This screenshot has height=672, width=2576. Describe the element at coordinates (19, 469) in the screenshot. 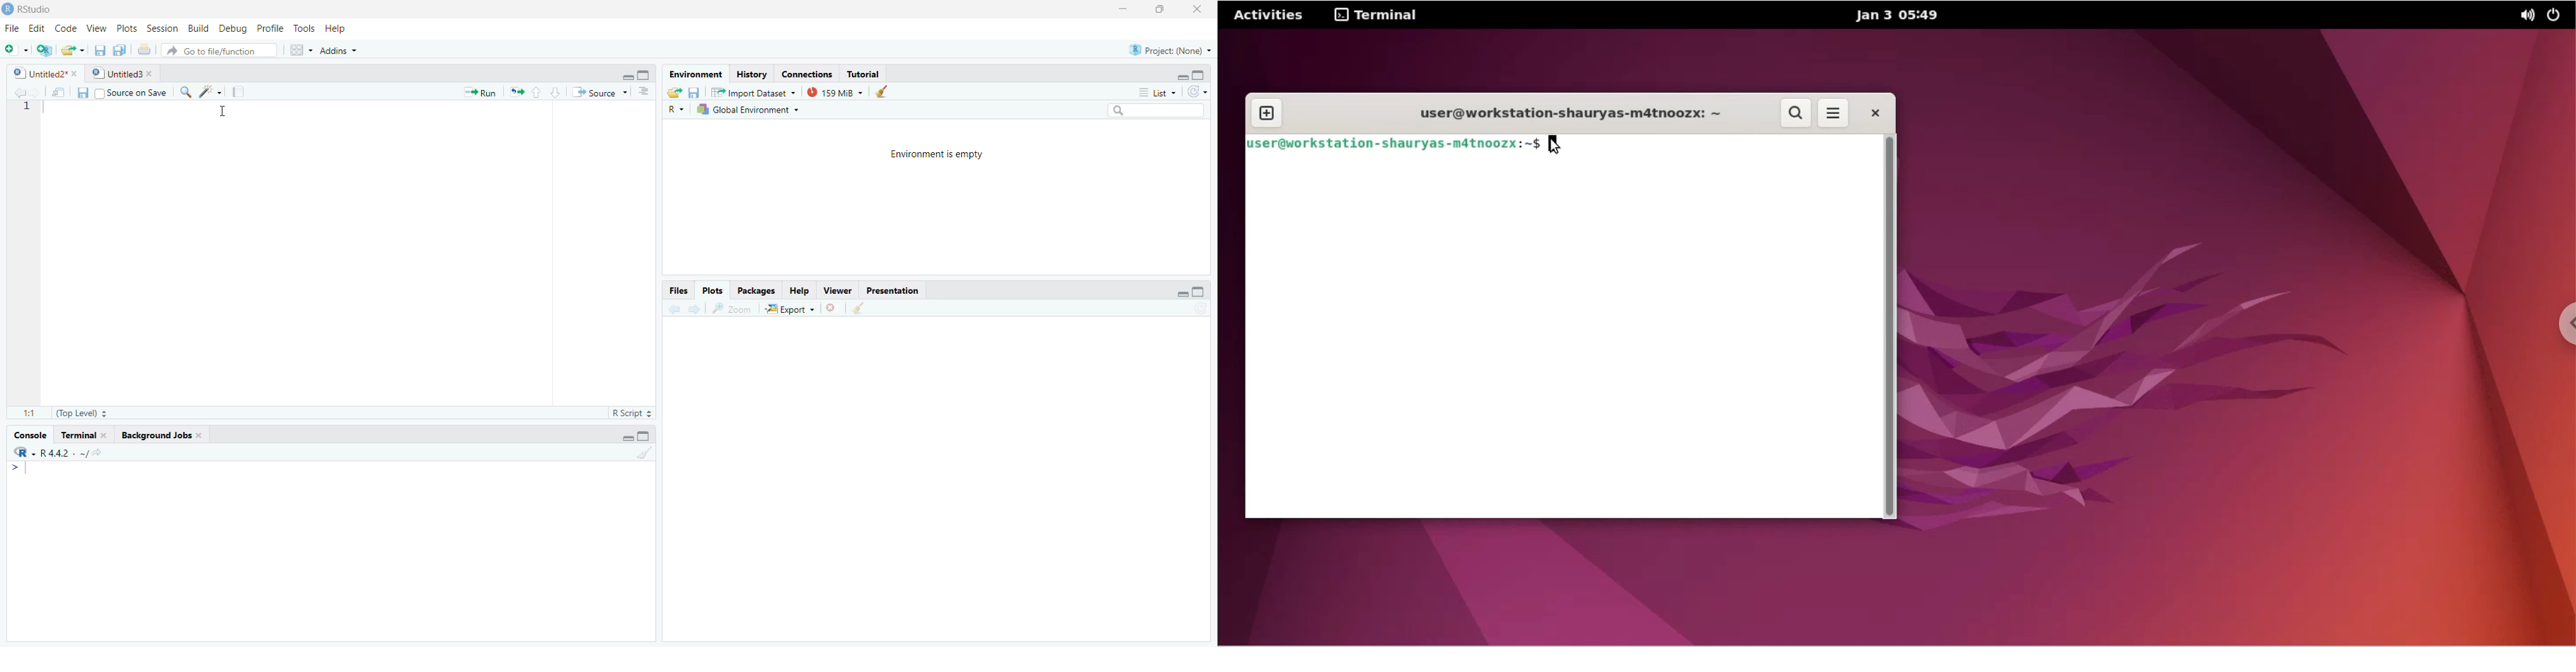

I see `Typing Indicator` at that location.